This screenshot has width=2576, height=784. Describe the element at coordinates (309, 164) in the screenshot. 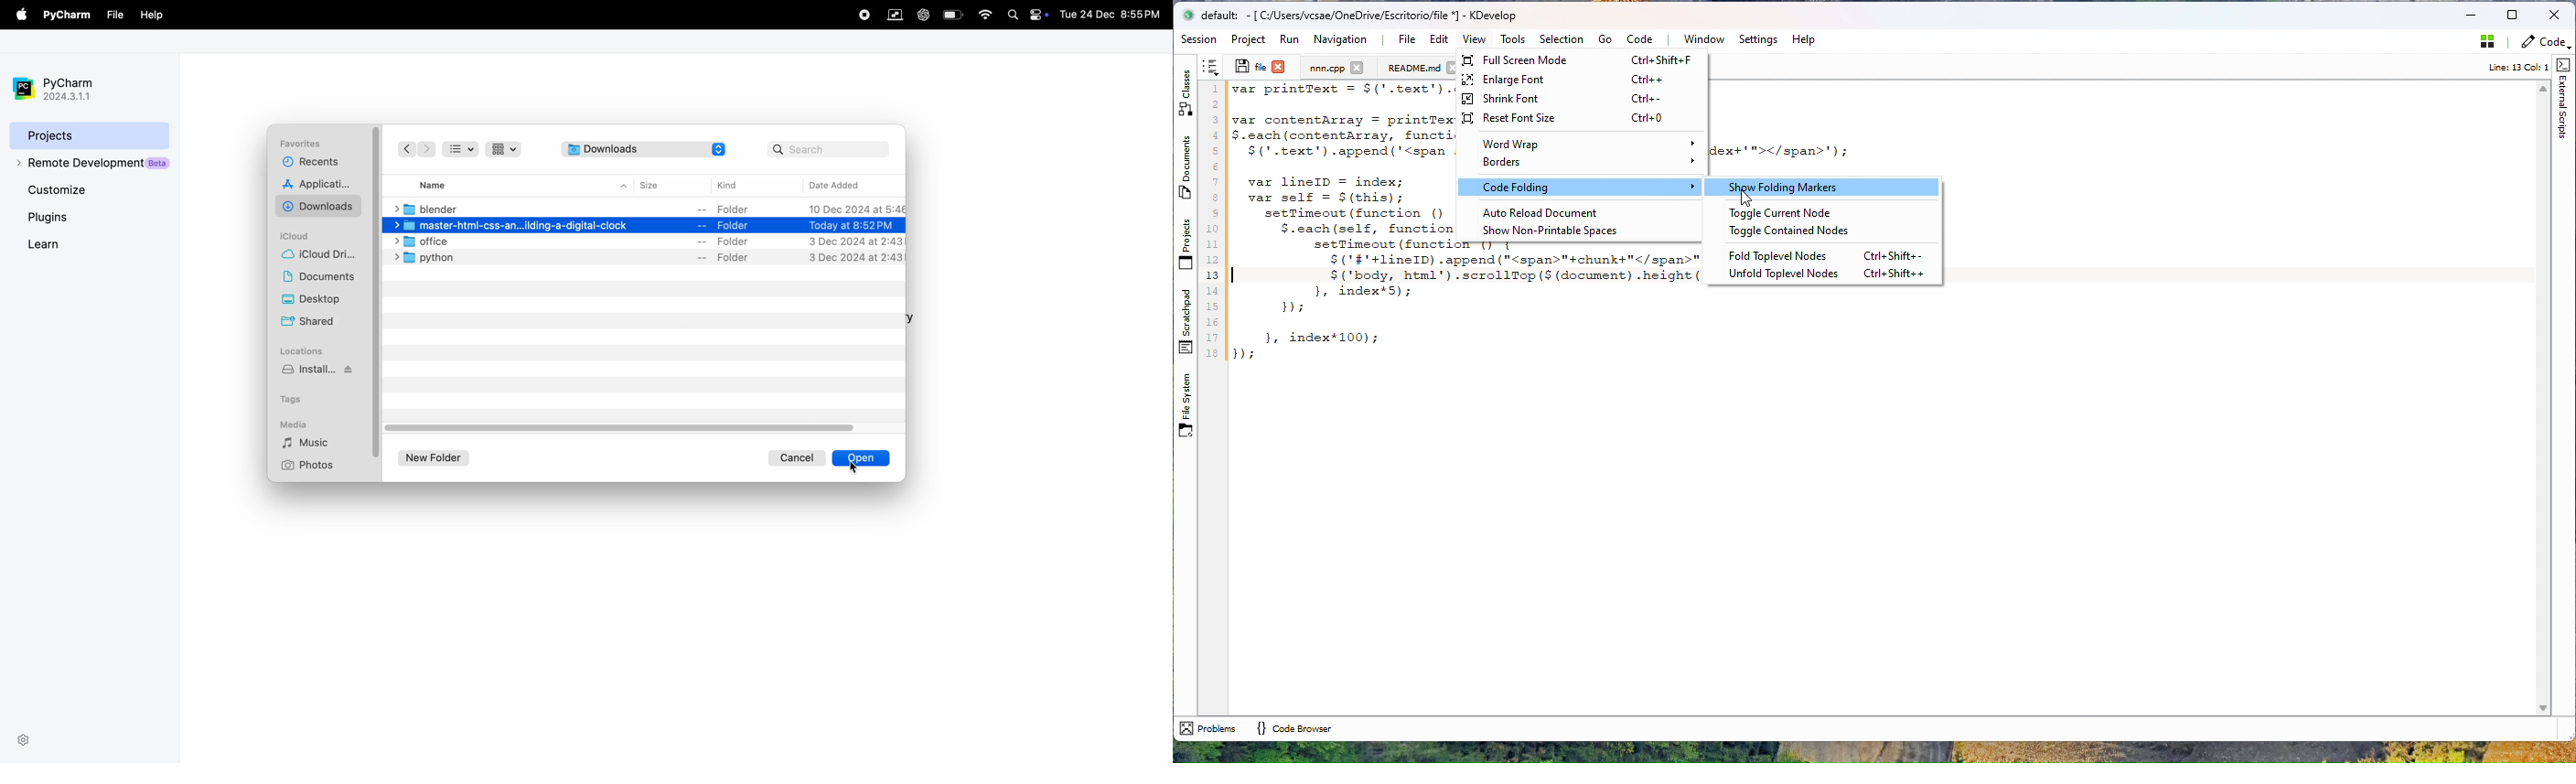

I see `recents` at that location.